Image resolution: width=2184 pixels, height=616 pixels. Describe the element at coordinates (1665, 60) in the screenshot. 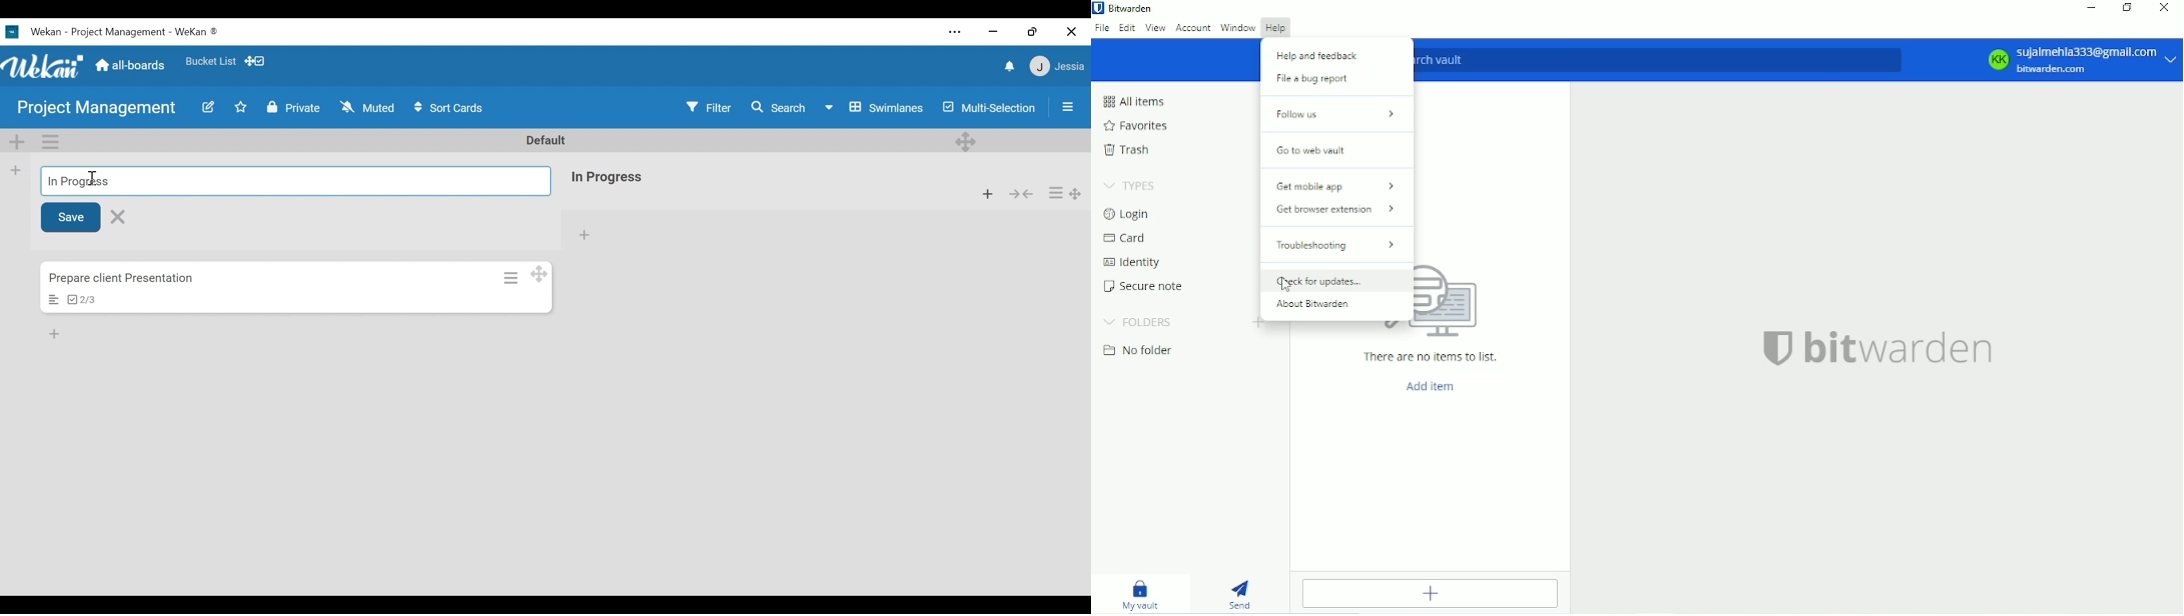

I see `Search vault` at that location.